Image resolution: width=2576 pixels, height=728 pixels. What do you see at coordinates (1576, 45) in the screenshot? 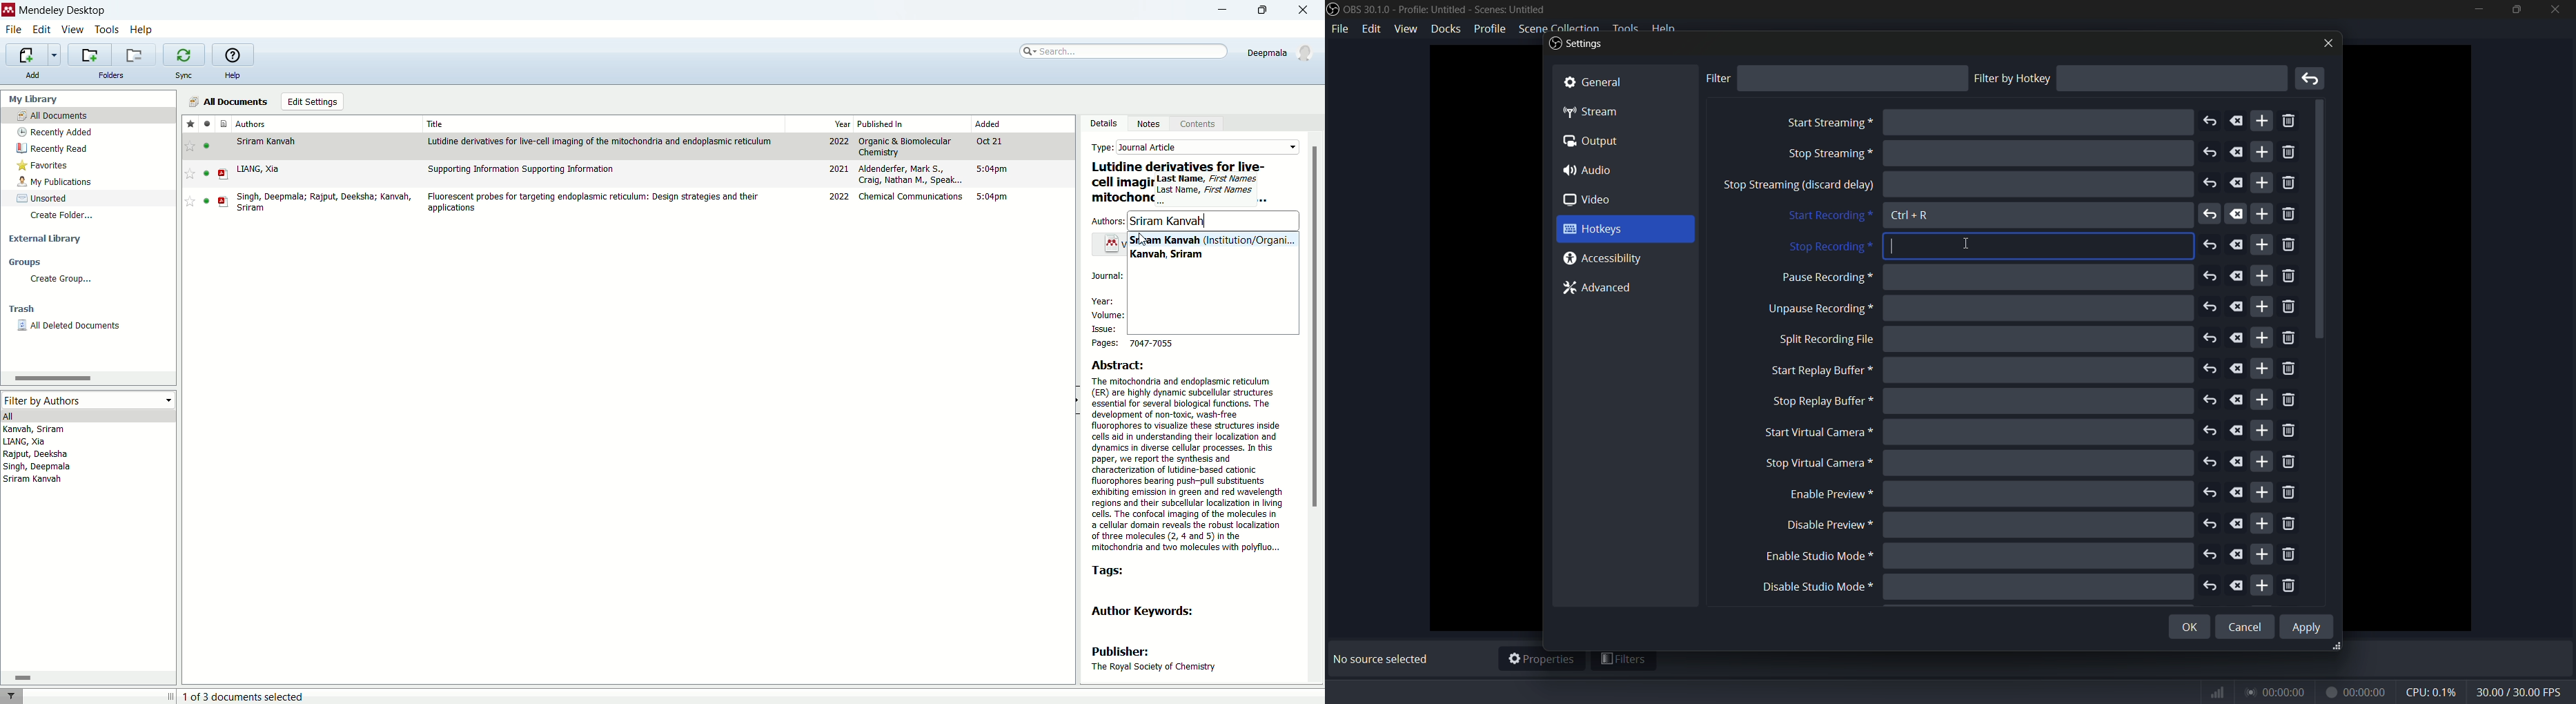
I see `Settings` at bounding box center [1576, 45].